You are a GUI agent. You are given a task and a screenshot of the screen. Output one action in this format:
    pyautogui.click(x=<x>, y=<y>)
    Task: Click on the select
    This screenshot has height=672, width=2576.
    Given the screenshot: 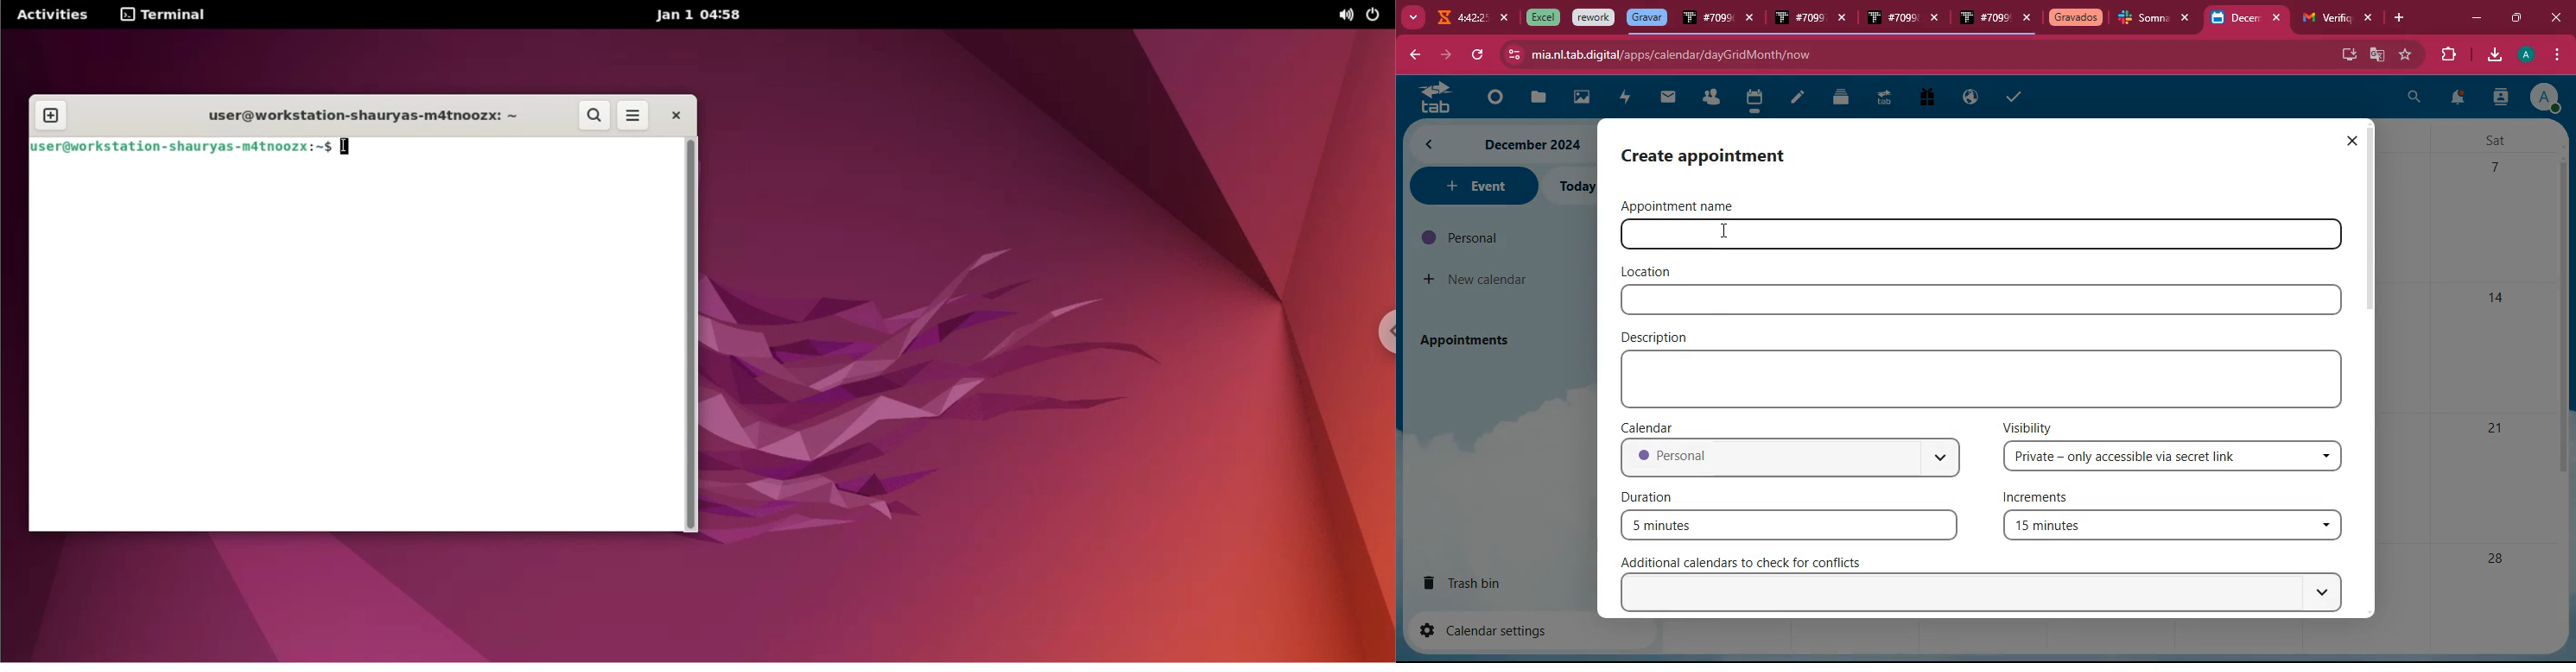 What is the action you would take?
    pyautogui.click(x=1986, y=593)
    